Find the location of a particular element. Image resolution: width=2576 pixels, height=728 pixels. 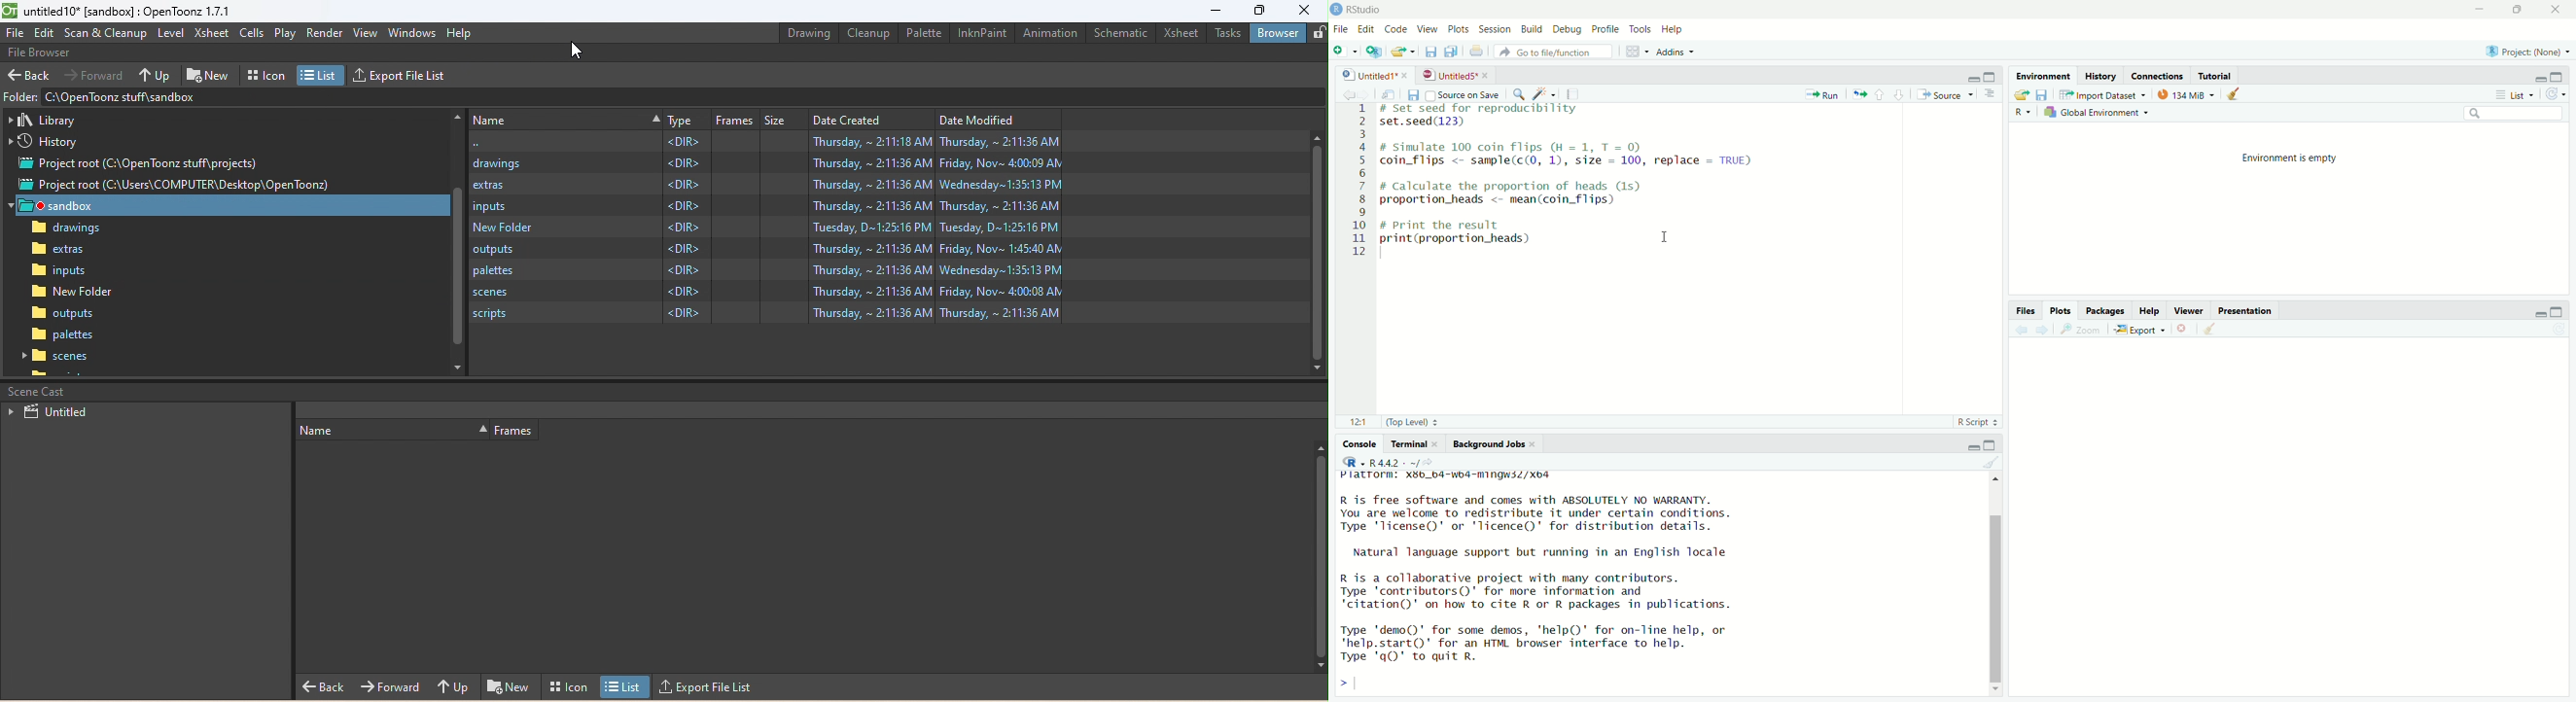

prompt cursor is located at coordinates (1337, 682).